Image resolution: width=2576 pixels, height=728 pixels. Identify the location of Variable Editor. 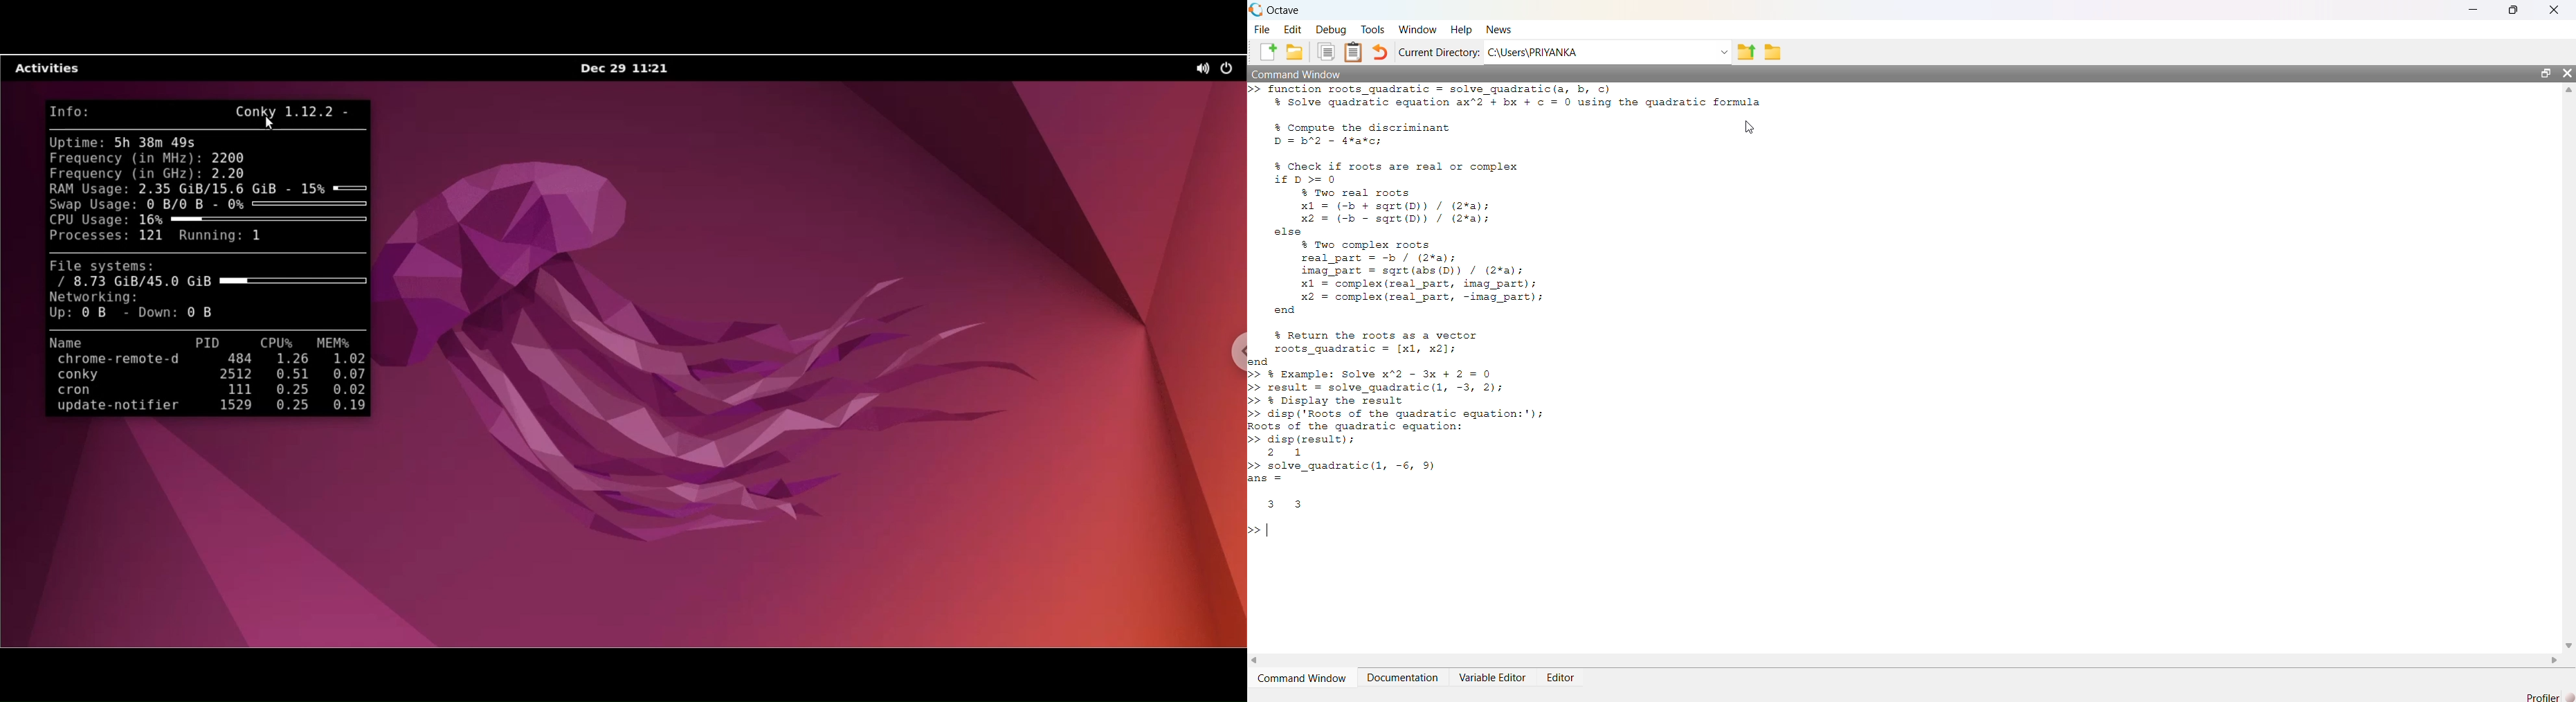
(1495, 676).